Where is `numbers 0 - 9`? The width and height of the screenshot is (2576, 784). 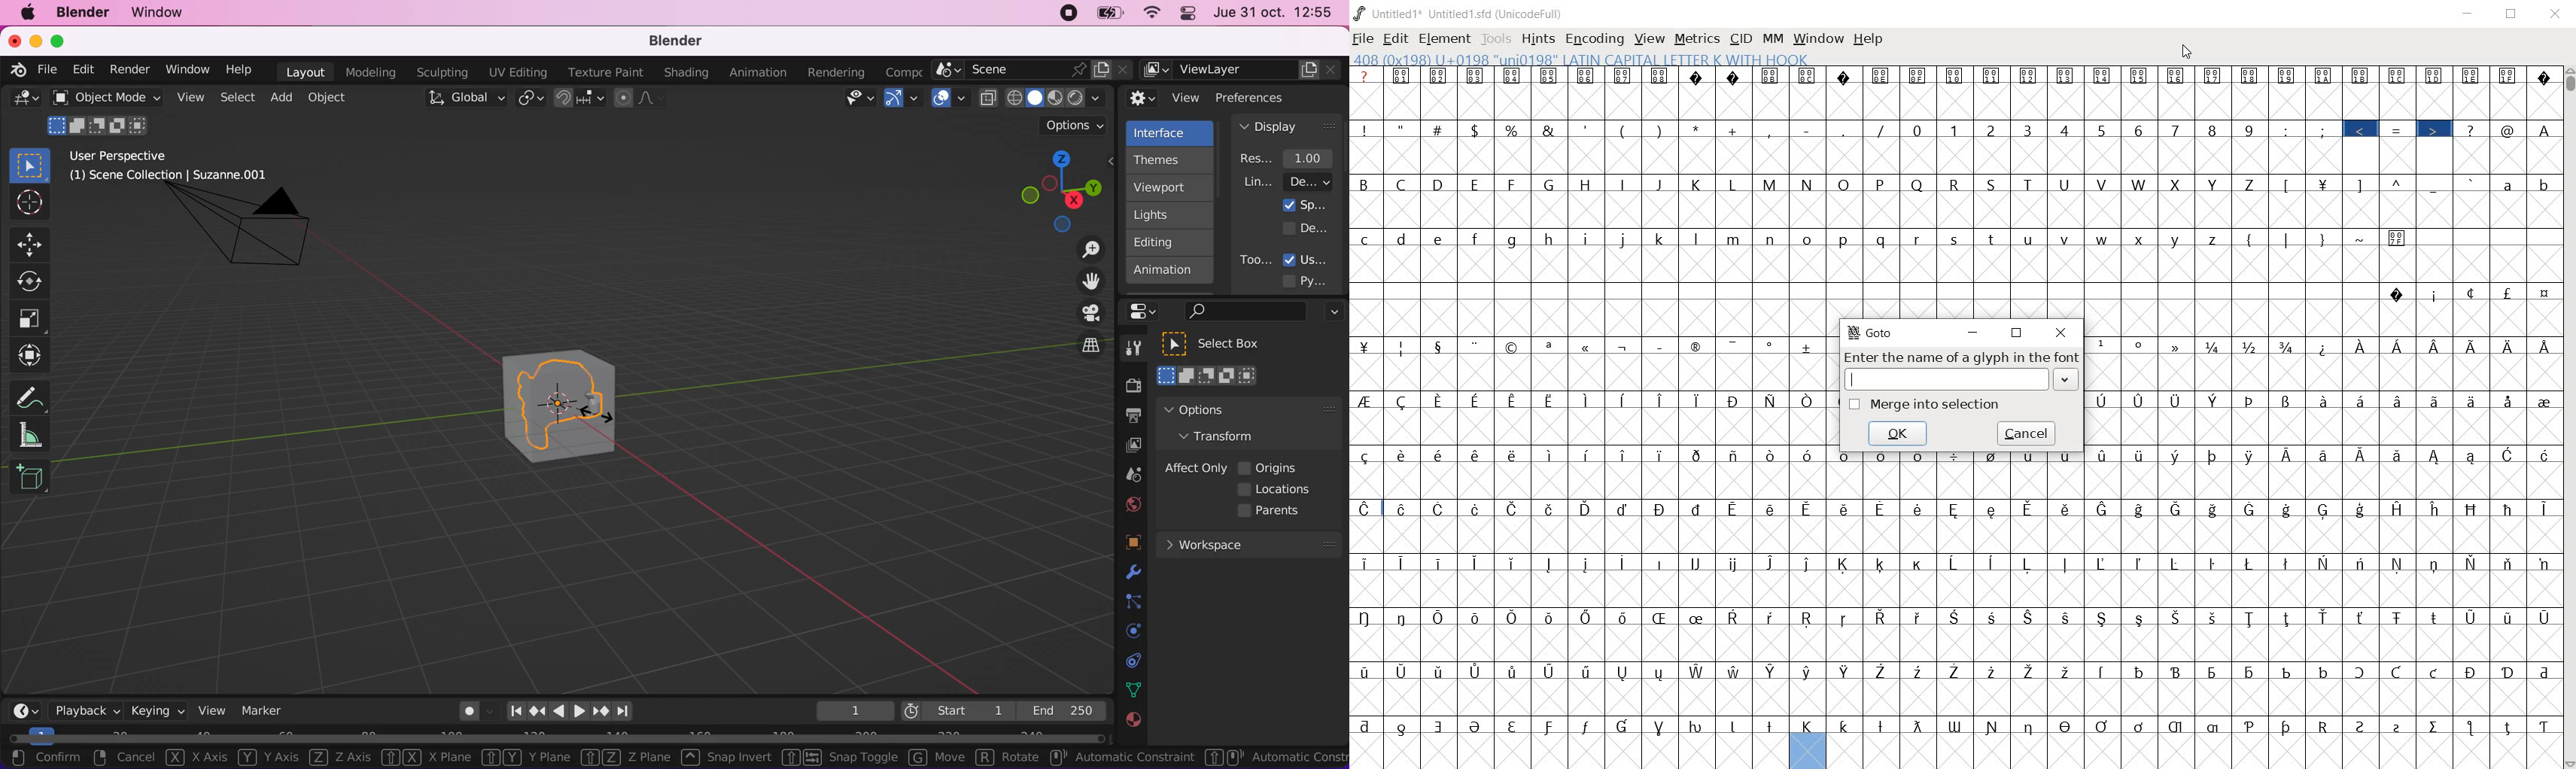 numbers 0 - 9 is located at coordinates (2083, 129).